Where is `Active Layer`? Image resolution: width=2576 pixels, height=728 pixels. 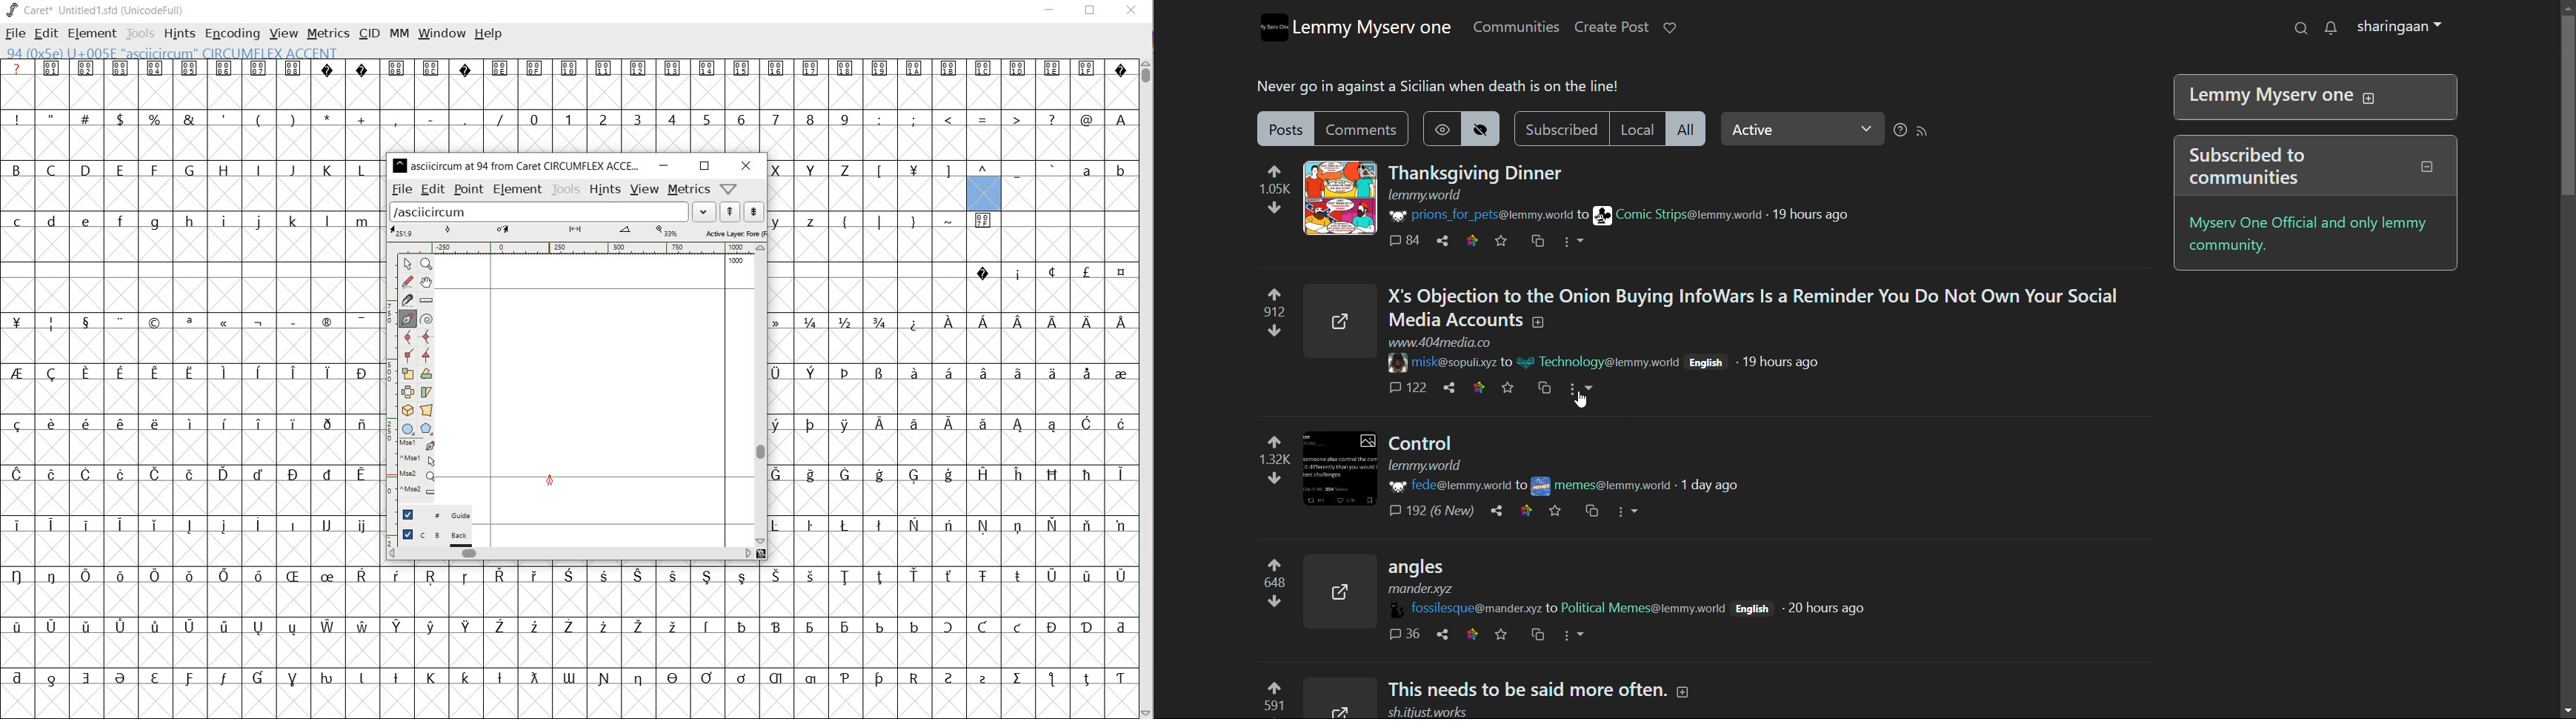
Active Layer is located at coordinates (577, 232).